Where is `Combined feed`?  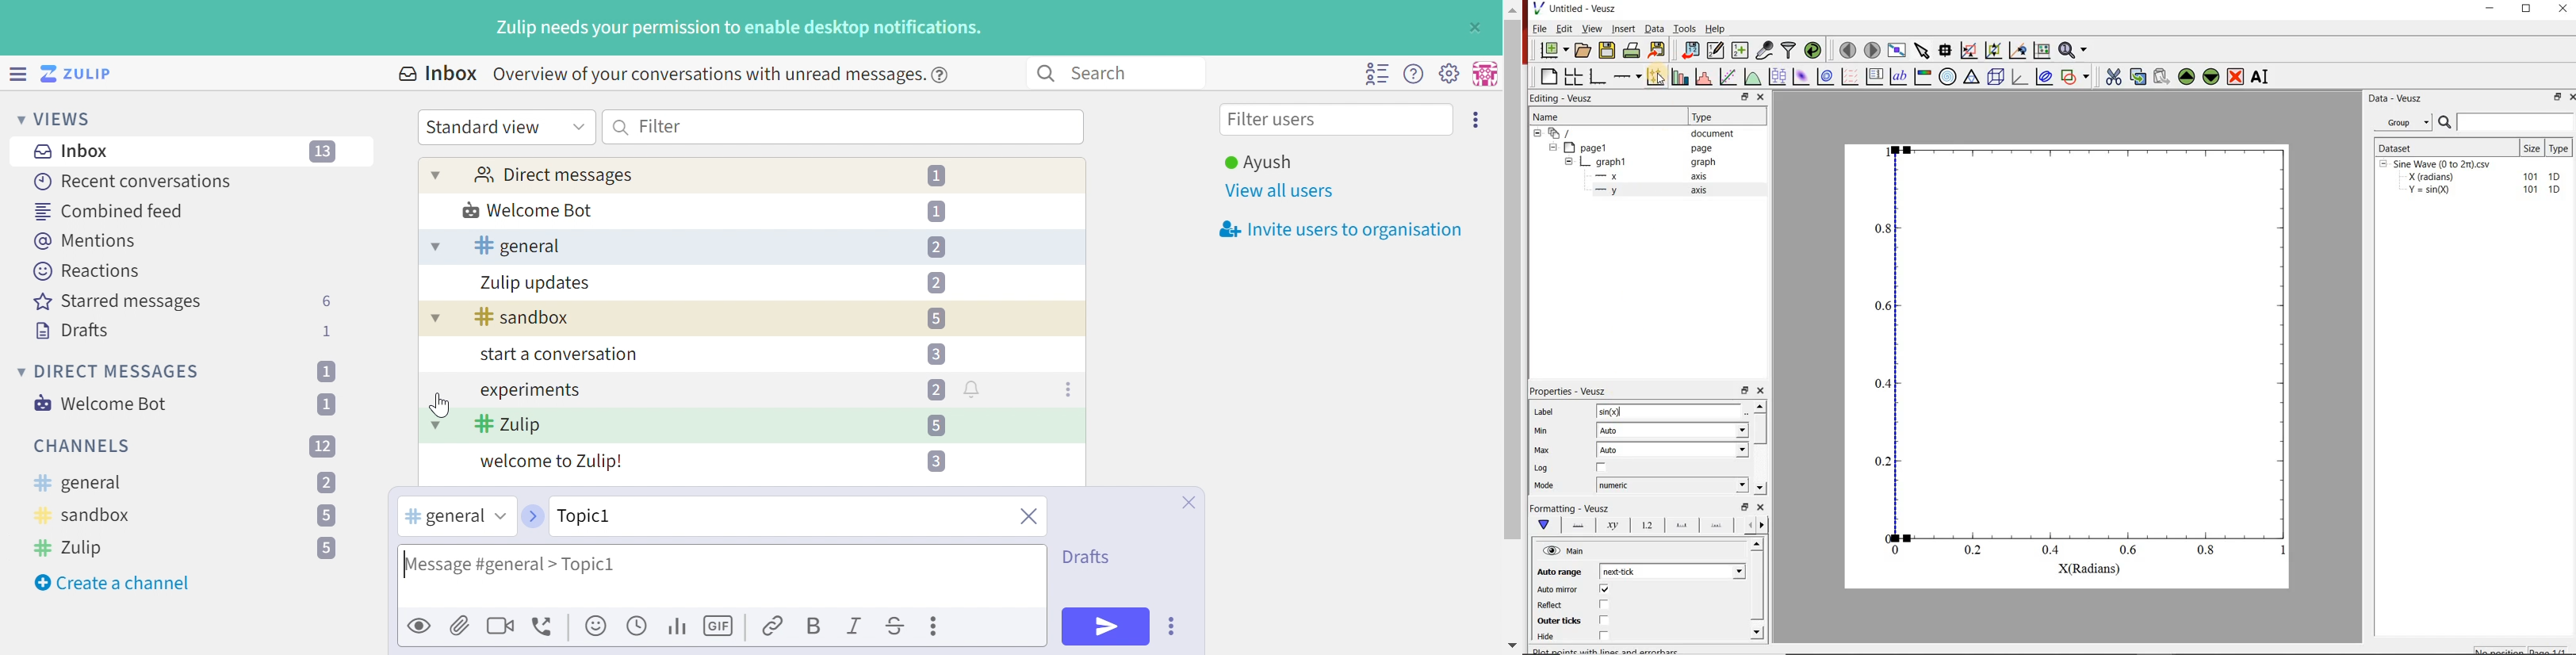 Combined feed is located at coordinates (110, 211).